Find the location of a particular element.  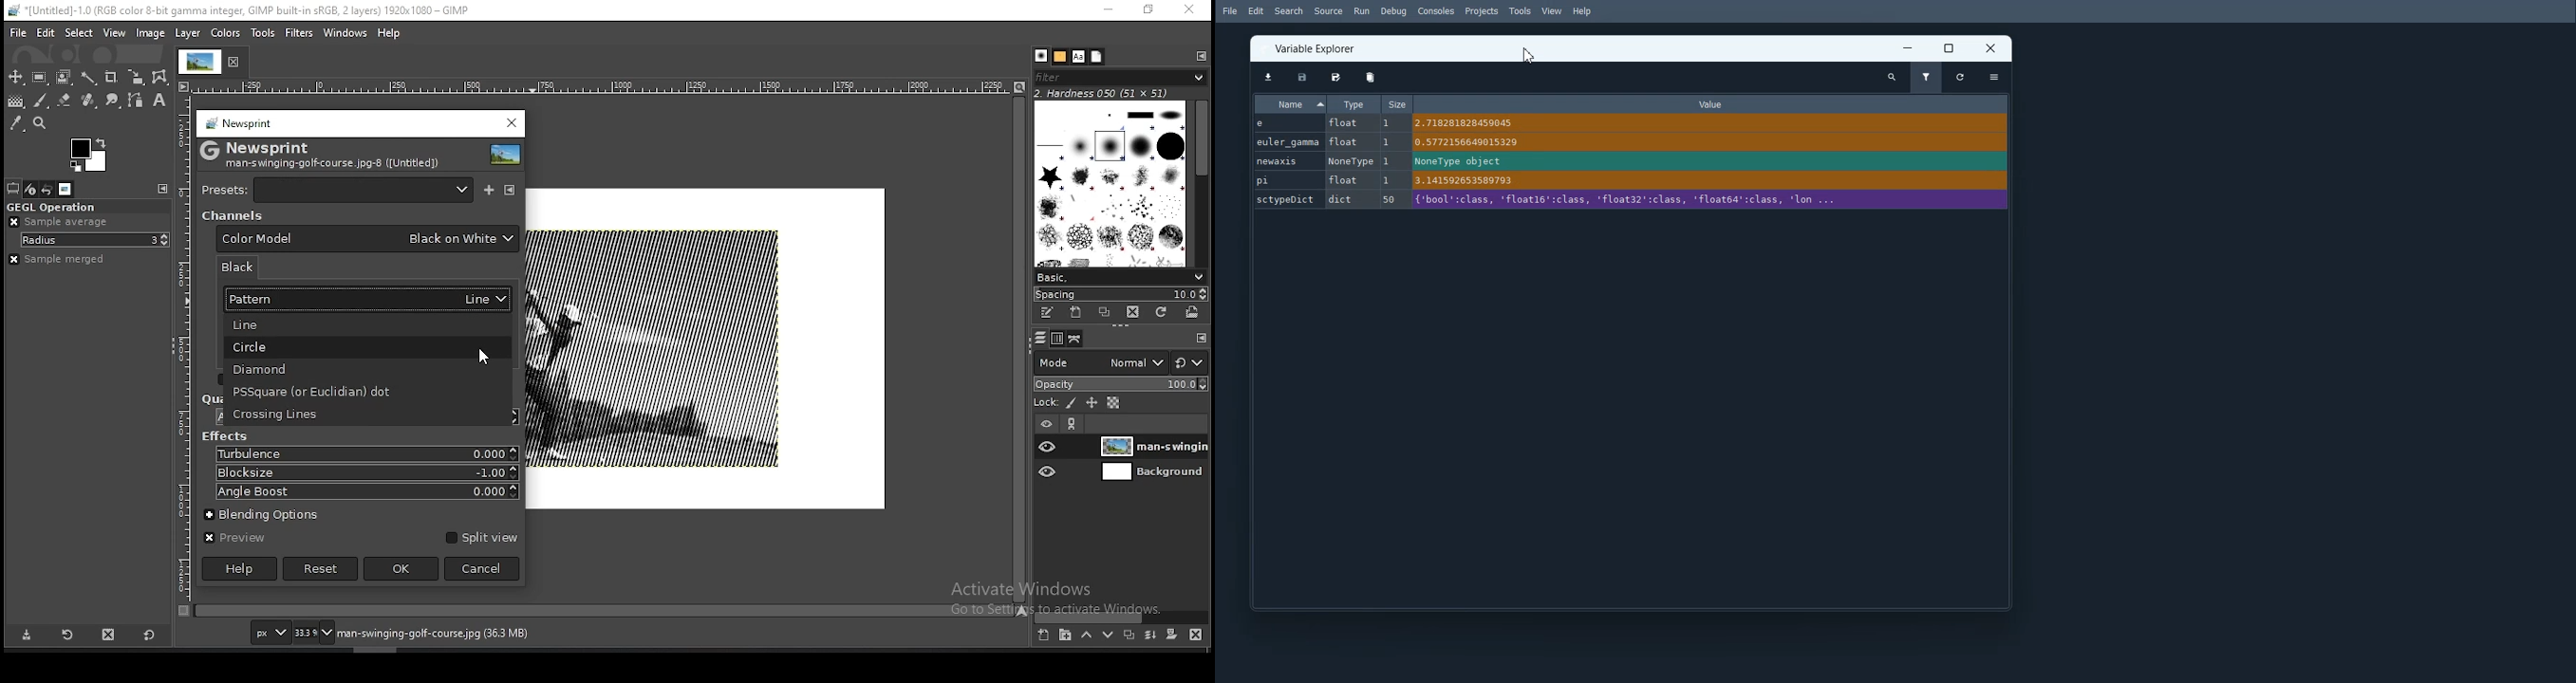

edit is located at coordinates (46, 34).